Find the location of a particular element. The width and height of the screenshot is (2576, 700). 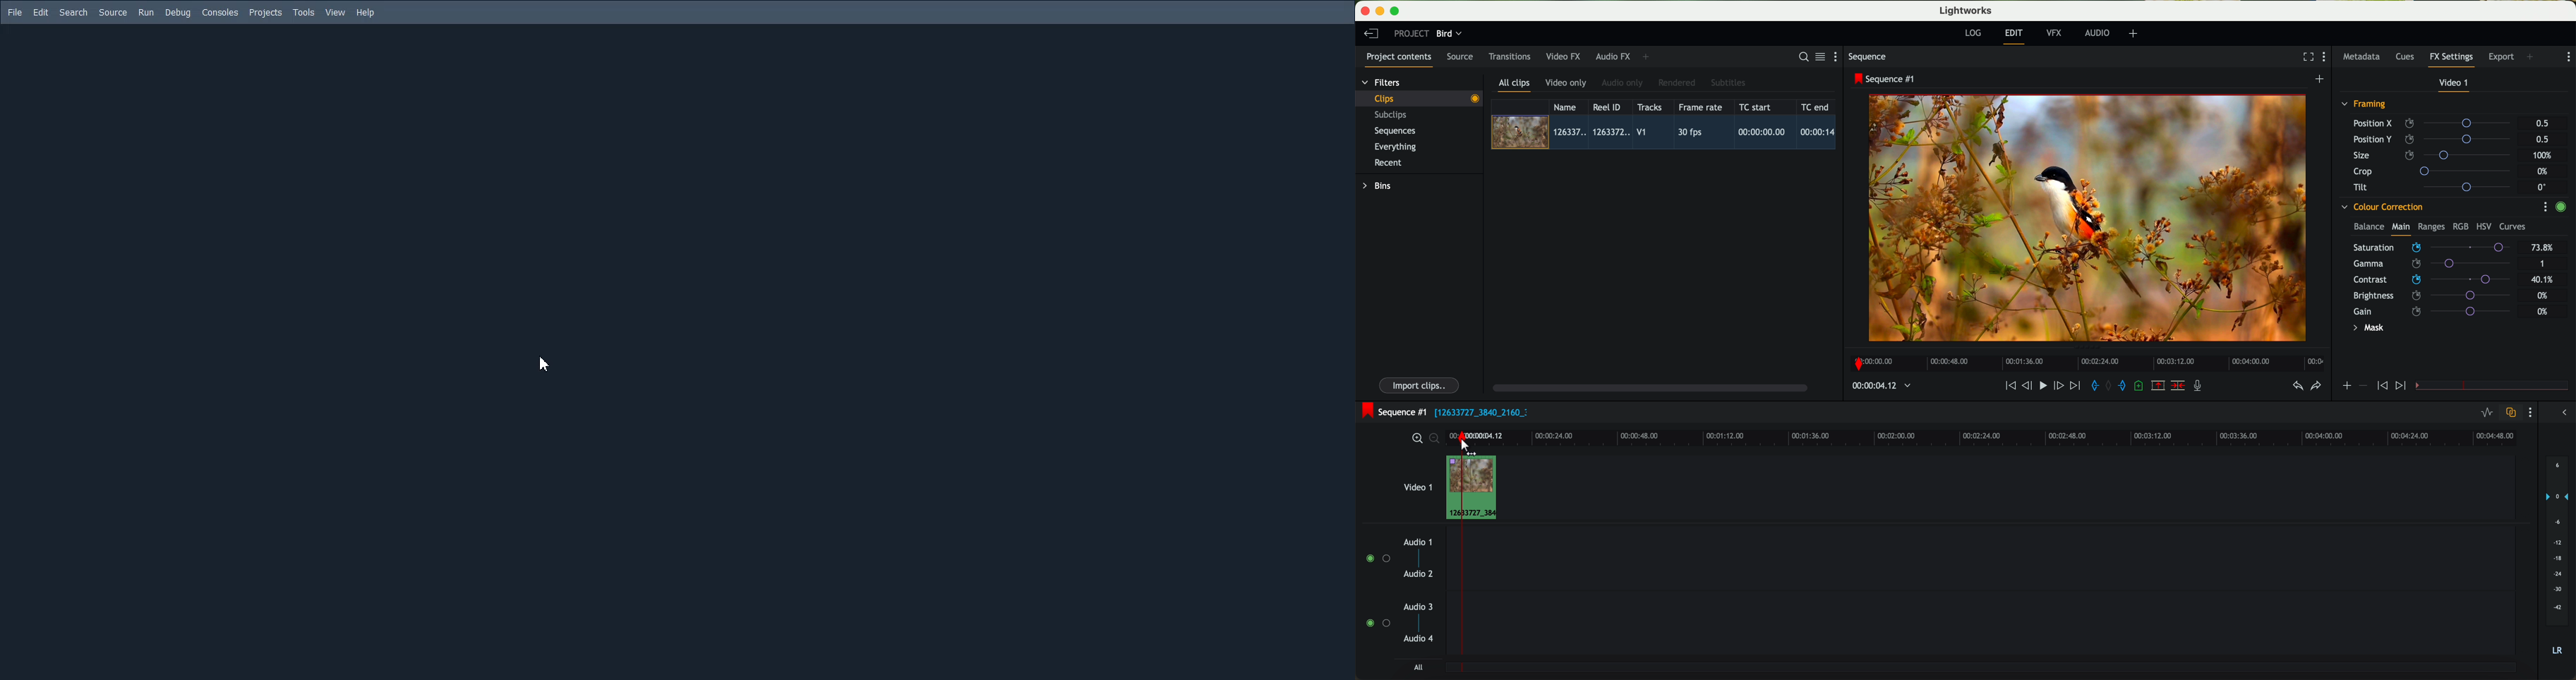

Projects is located at coordinates (265, 13).